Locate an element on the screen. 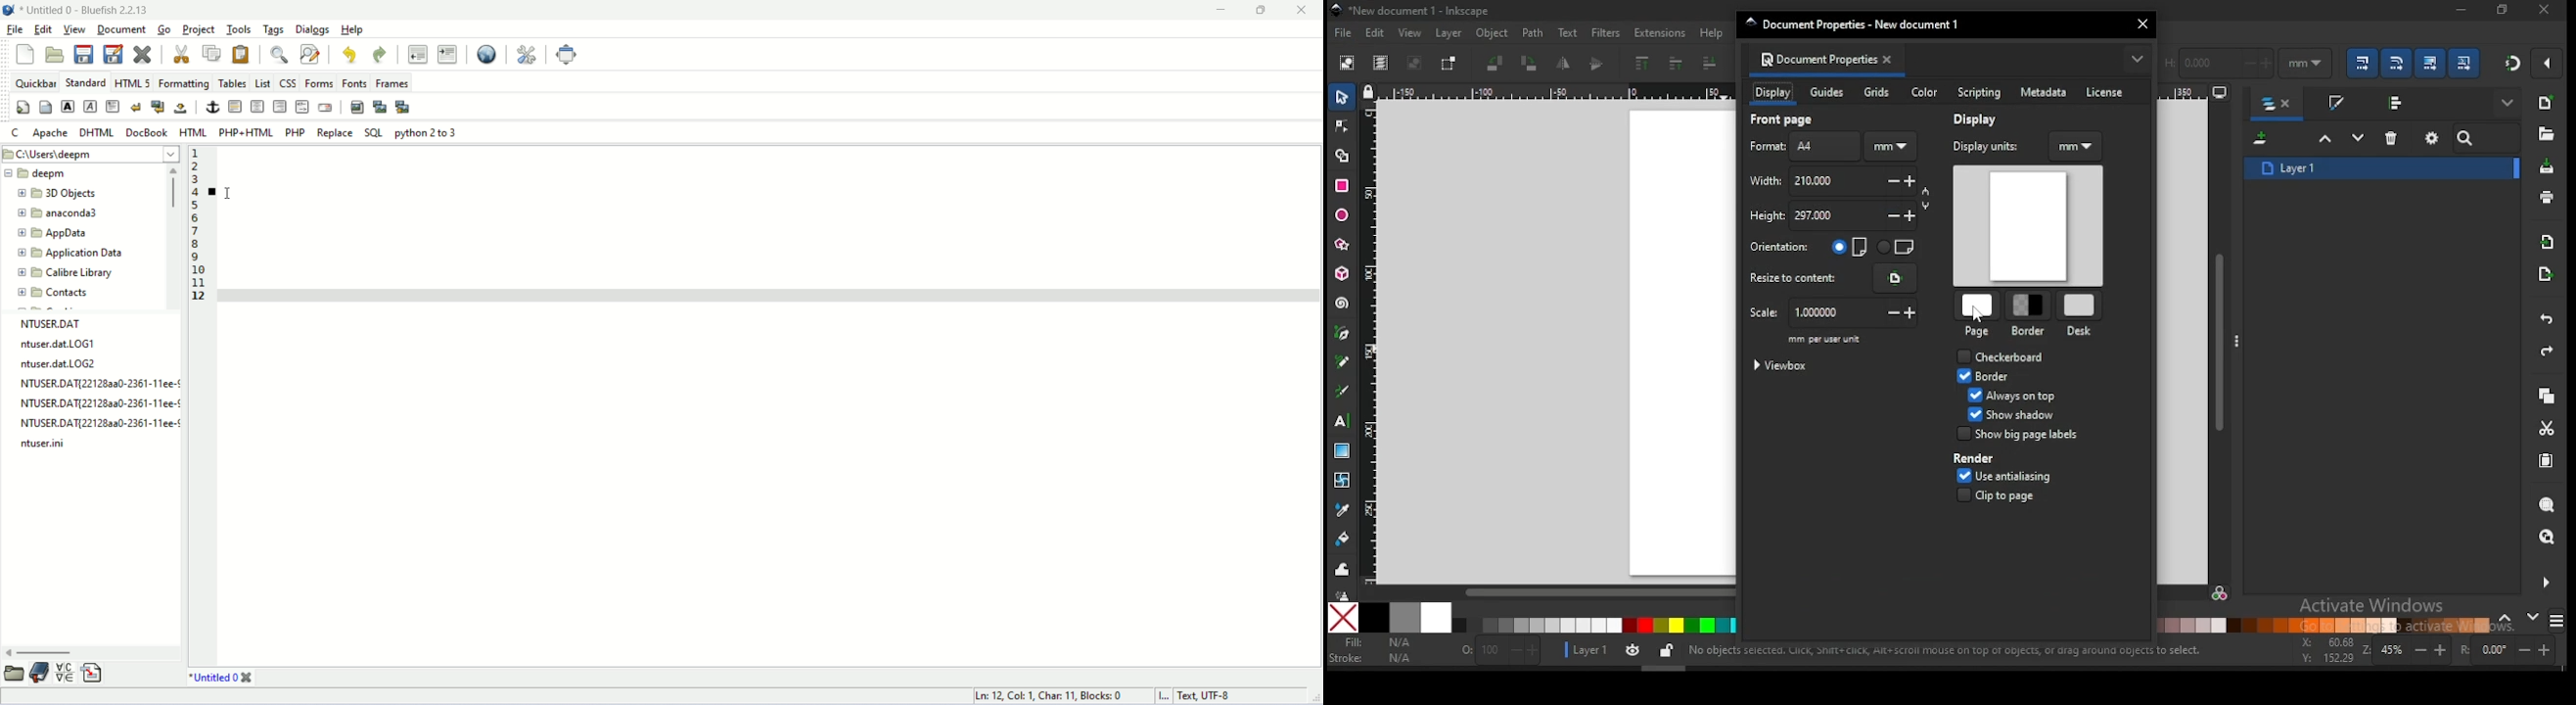 Image resolution: width=2576 pixels, height=728 pixels. height of selection is located at coordinates (2217, 61).